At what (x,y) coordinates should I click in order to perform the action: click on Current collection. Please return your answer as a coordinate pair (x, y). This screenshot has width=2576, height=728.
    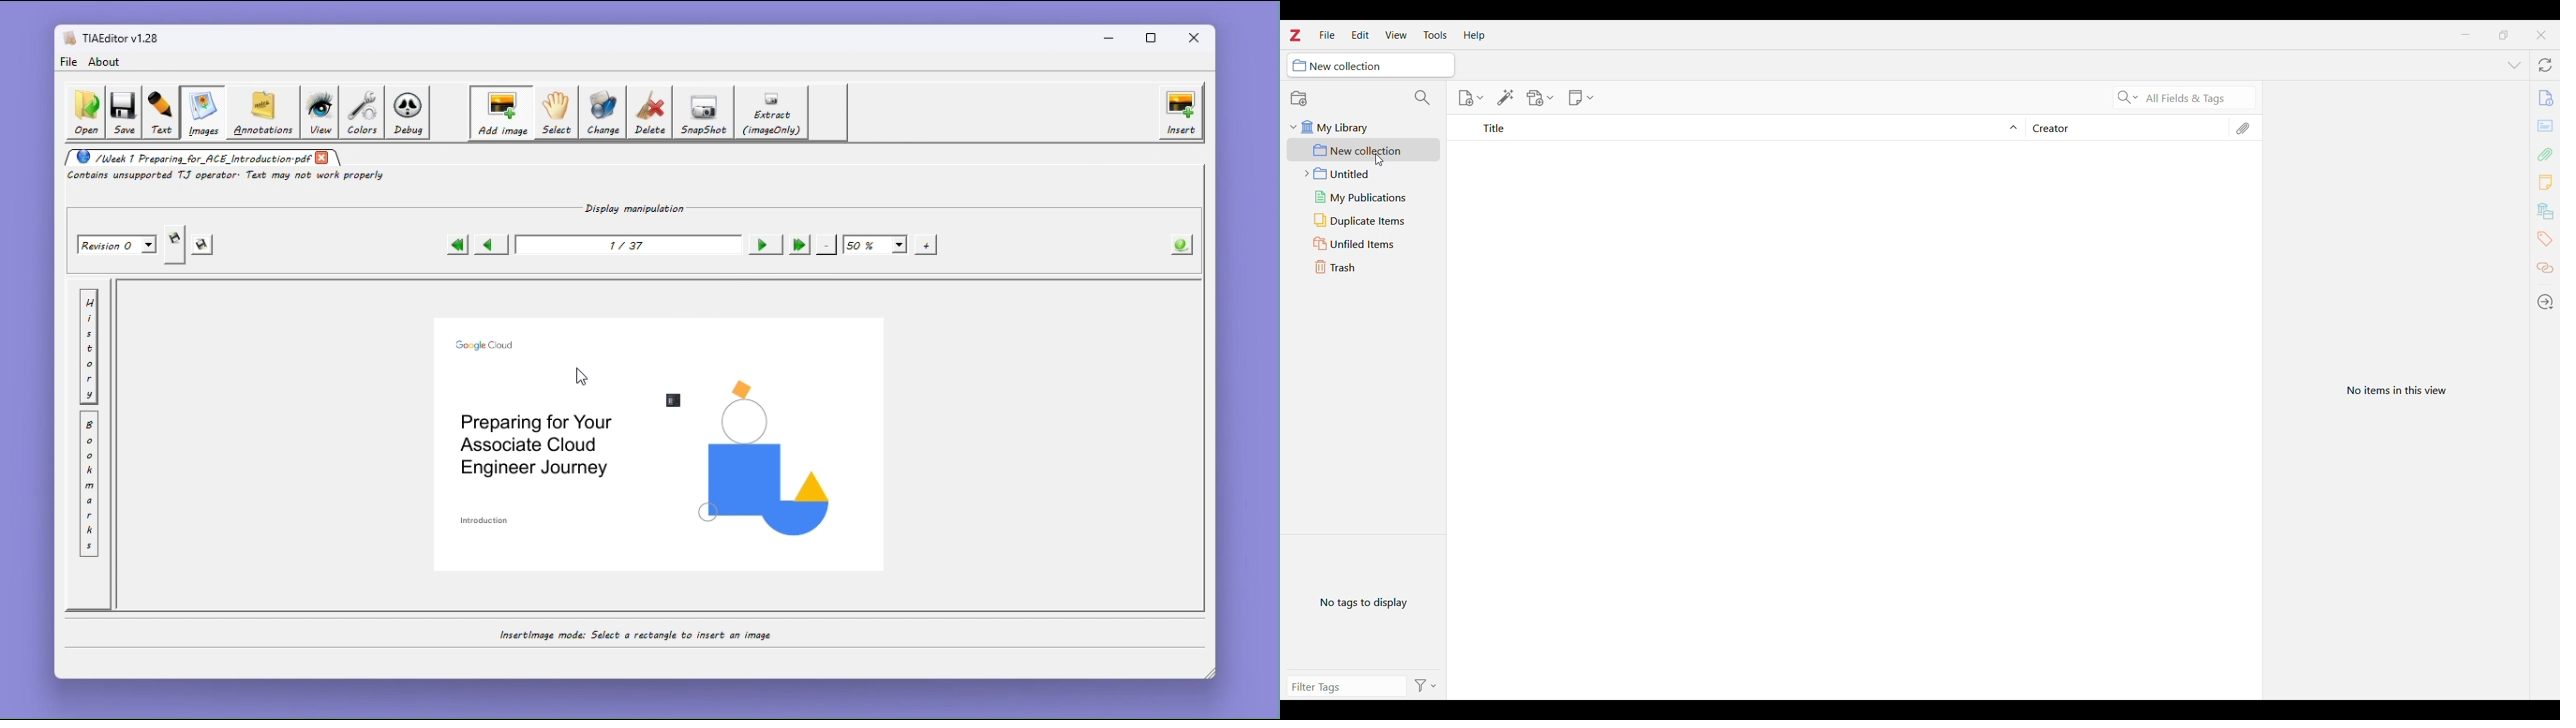
    Looking at the image, I should click on (1370, 65).